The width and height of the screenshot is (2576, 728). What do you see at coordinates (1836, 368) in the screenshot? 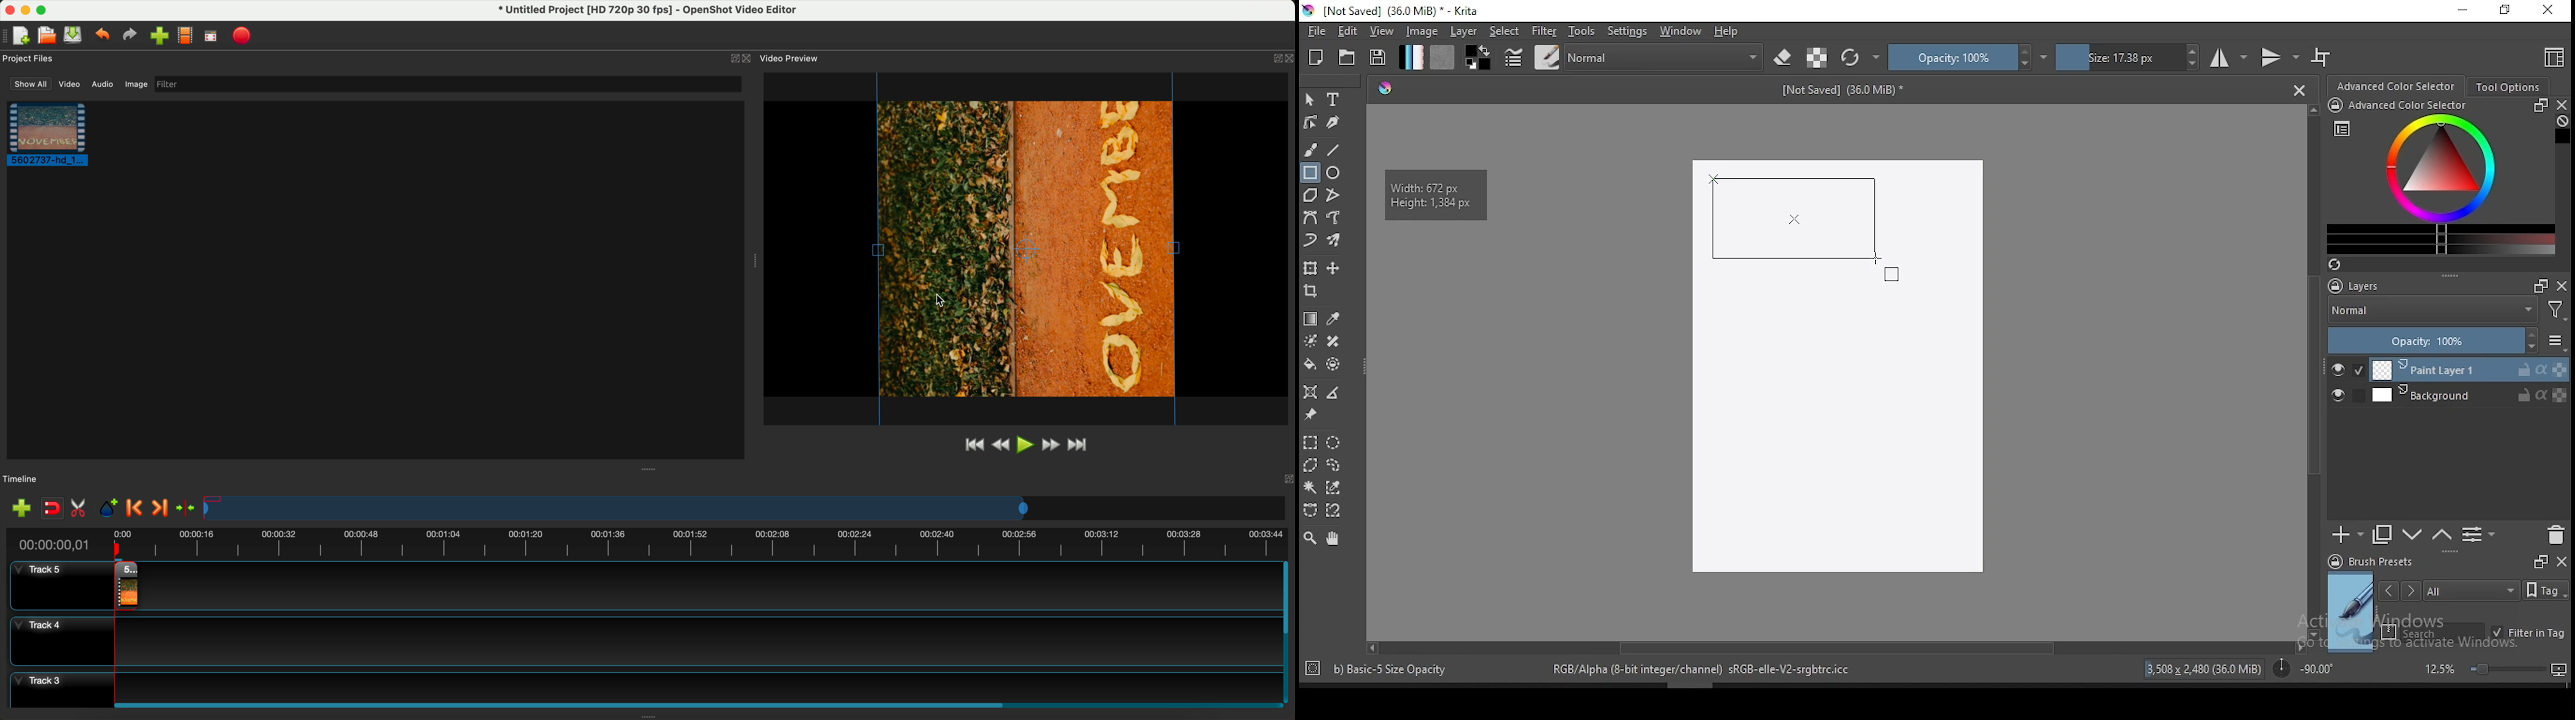
I see `Image` at bounding box center [1836, 368].